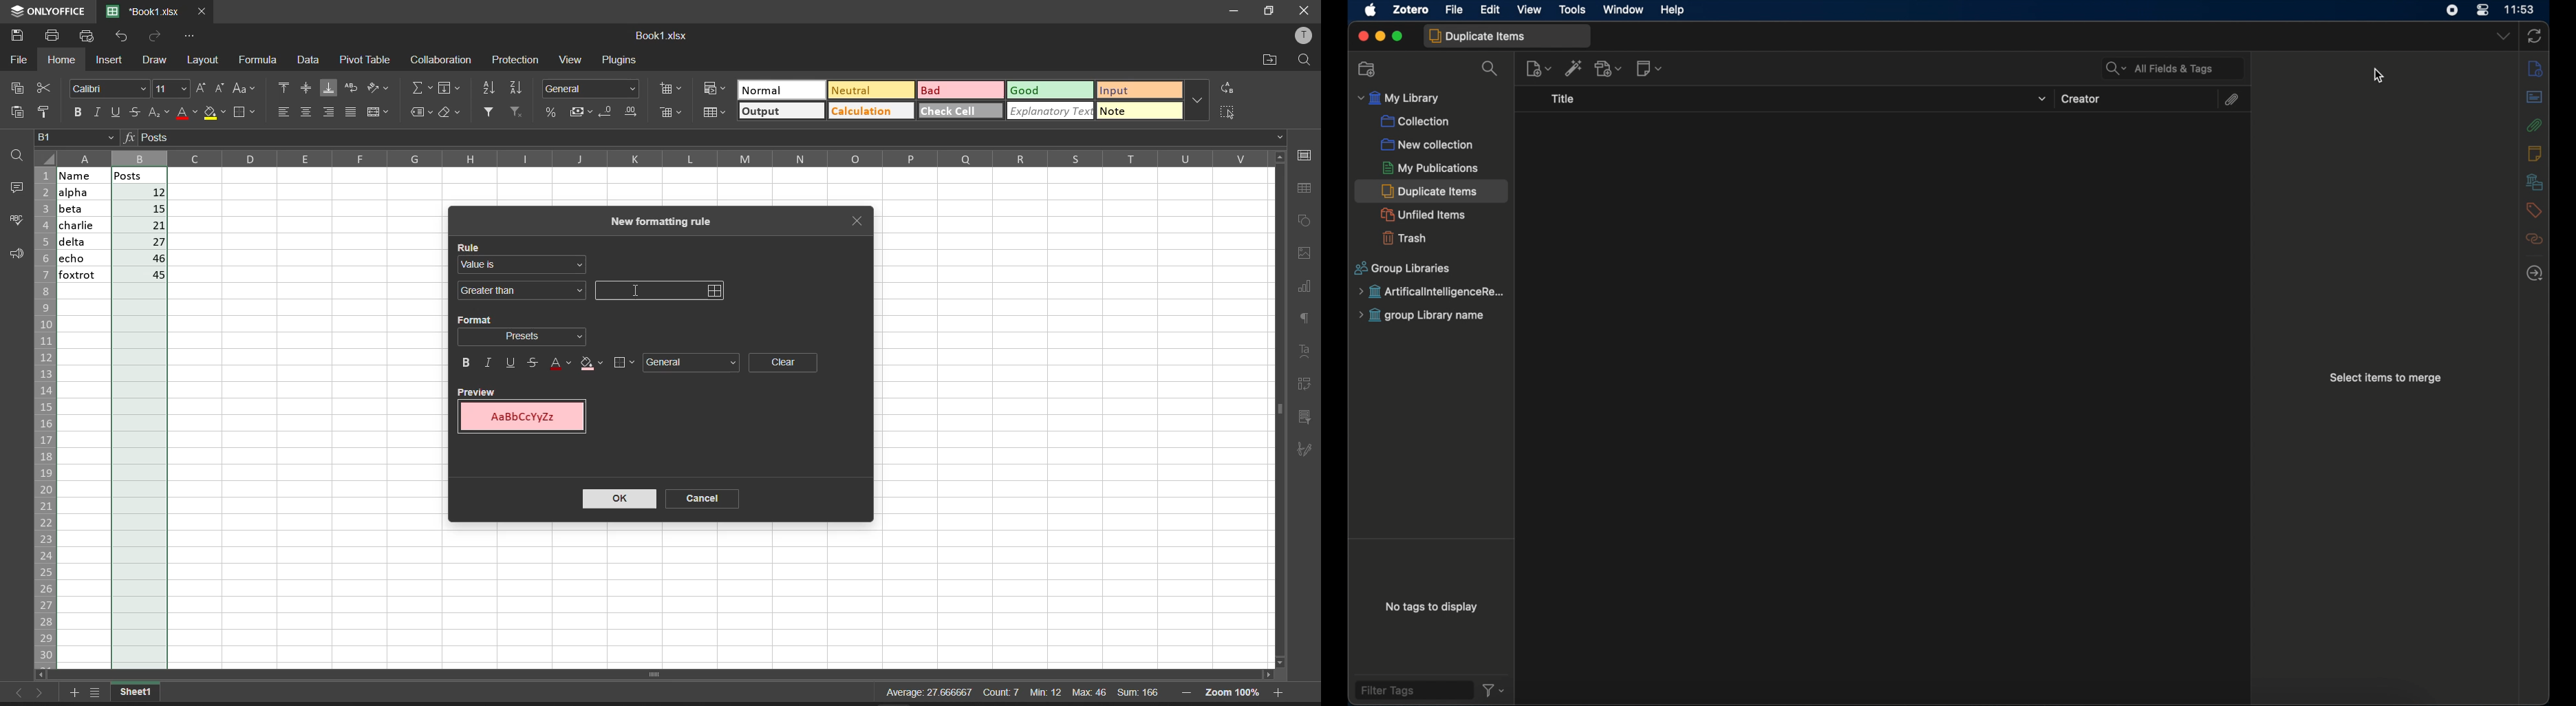 The height and width of the screenshot is (728, 2576). Describe the element at coordinates (87, 36) in the screenshot. I see `quick print` at that location.